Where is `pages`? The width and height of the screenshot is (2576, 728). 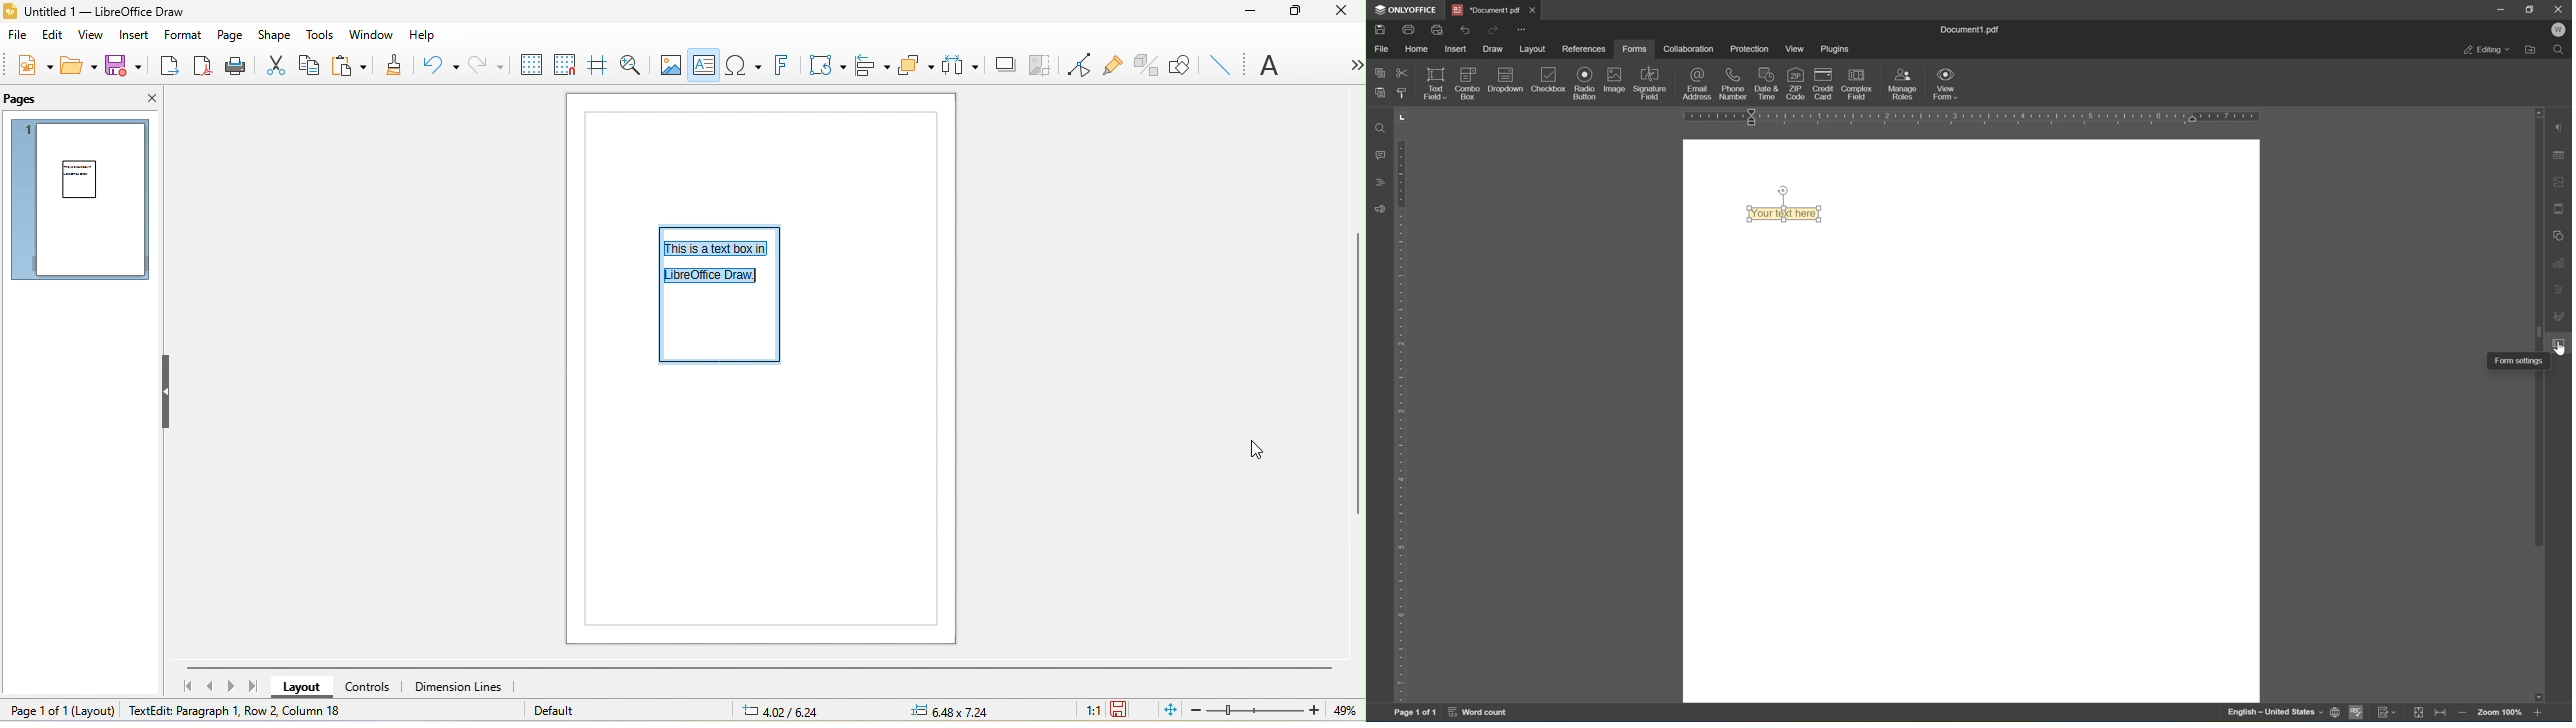
pages is located at coordinates (26, 98).